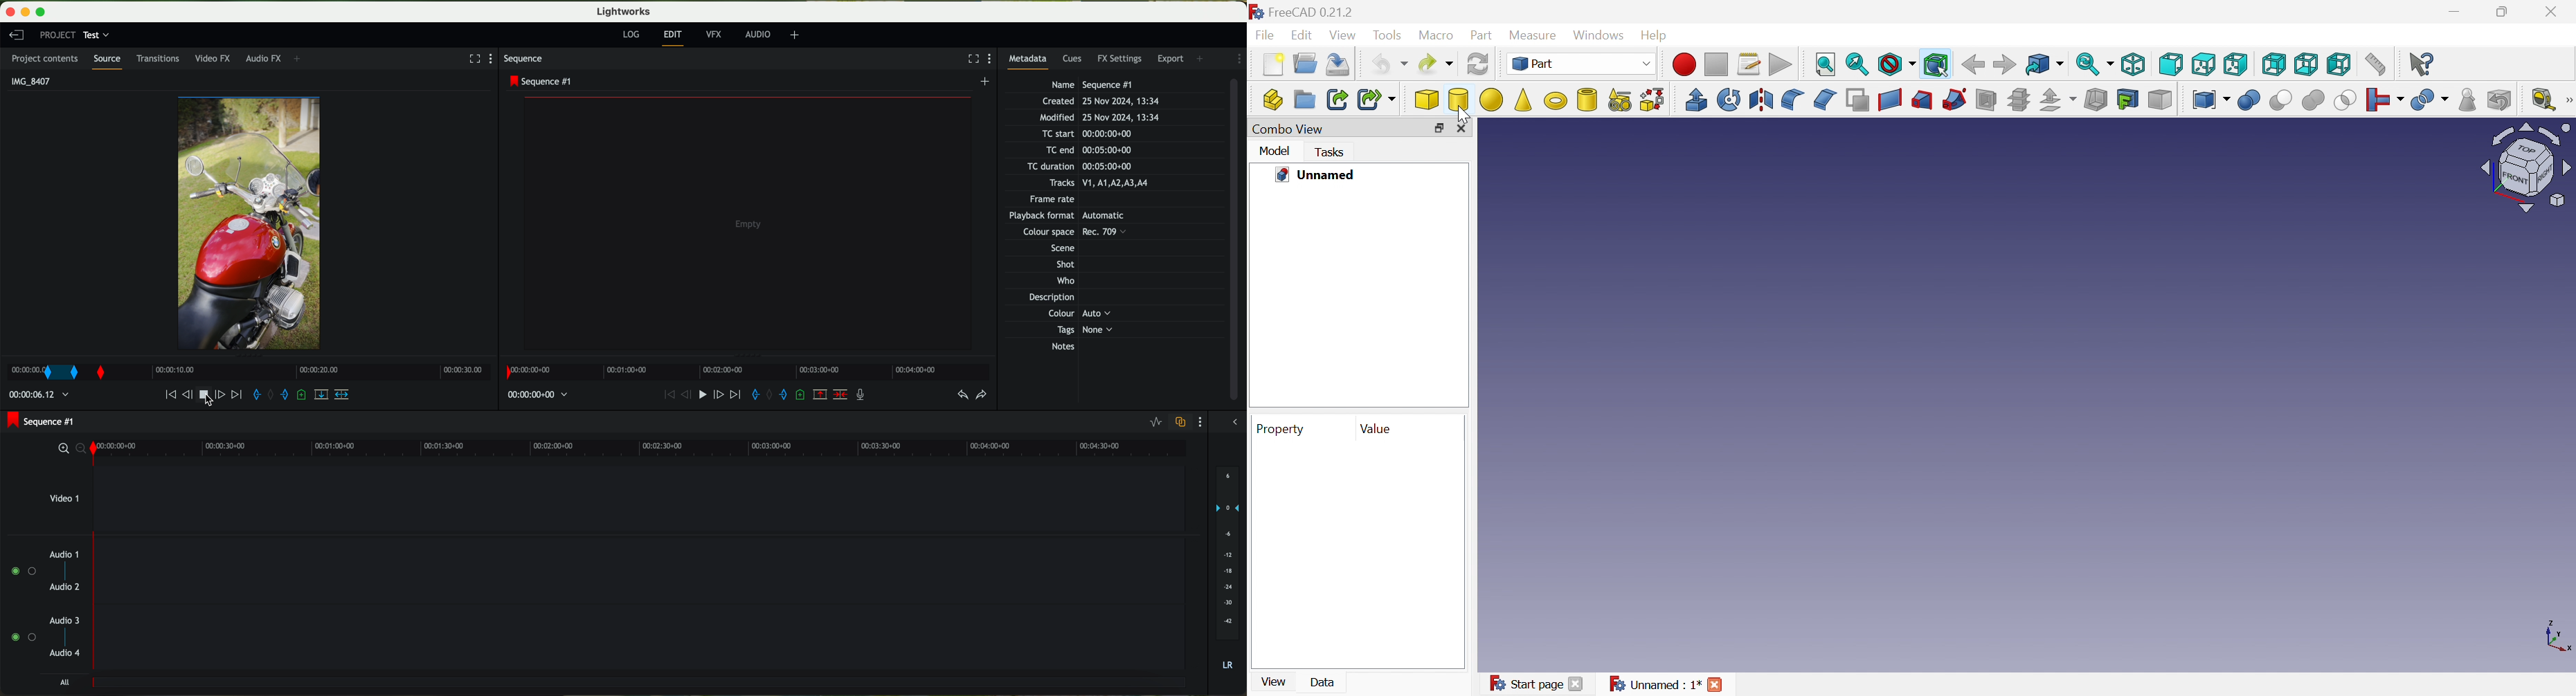 This screenshot has width=2576, height=700. Describe the element at coordinates (1304, 100) in the screenshot. I see `Create group` at that location.